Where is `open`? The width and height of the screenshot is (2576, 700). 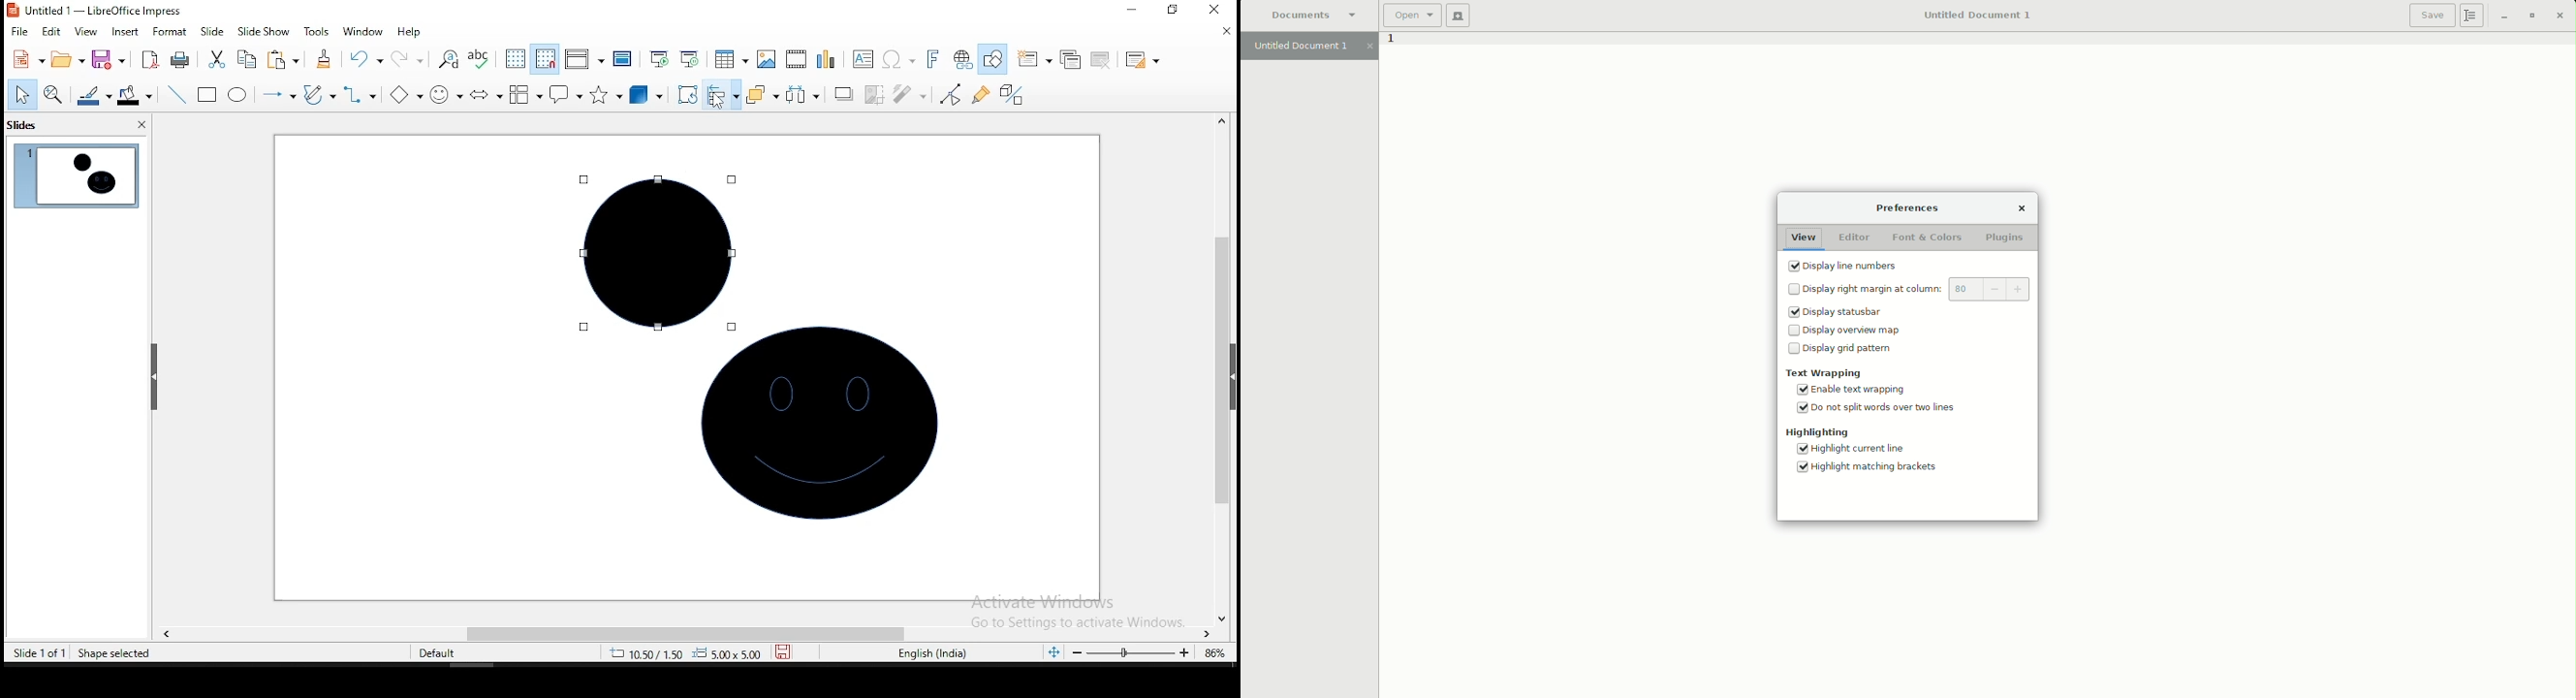 open is located at coordinates (66, 61).